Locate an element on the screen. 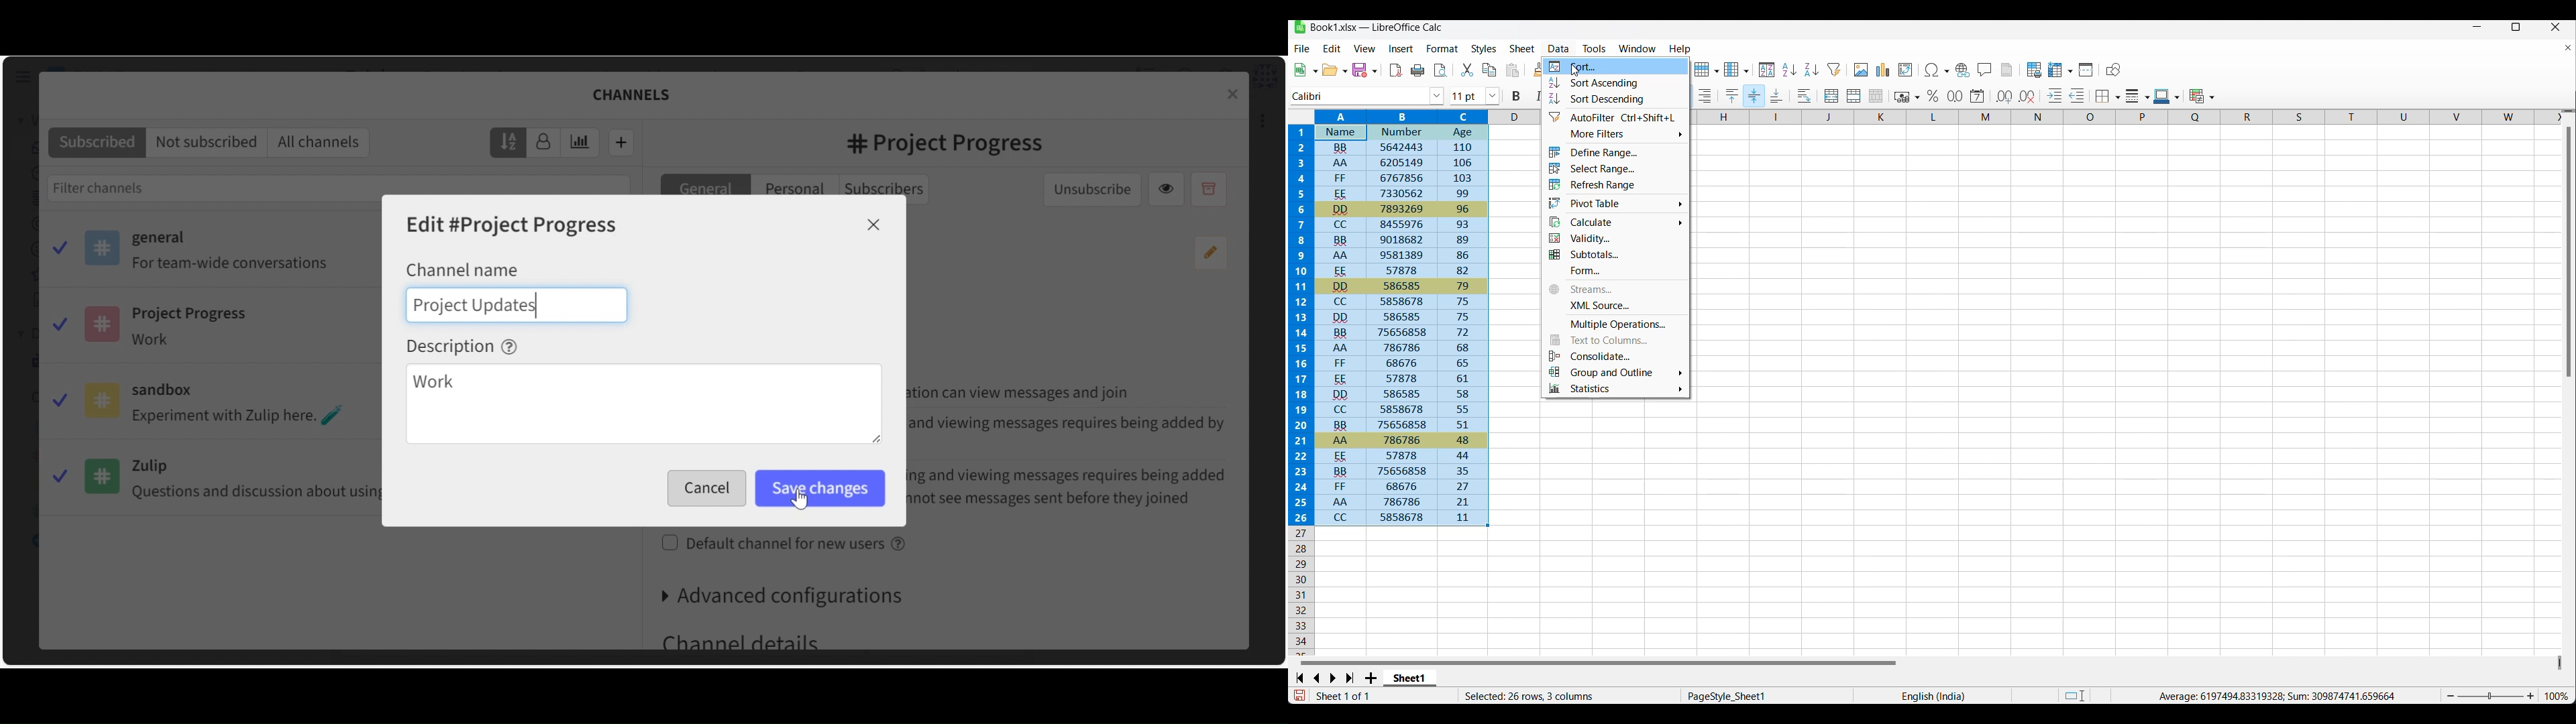 The width and height of the screenshot is (2576, 728). Print is located at coordinates (1417, 70).